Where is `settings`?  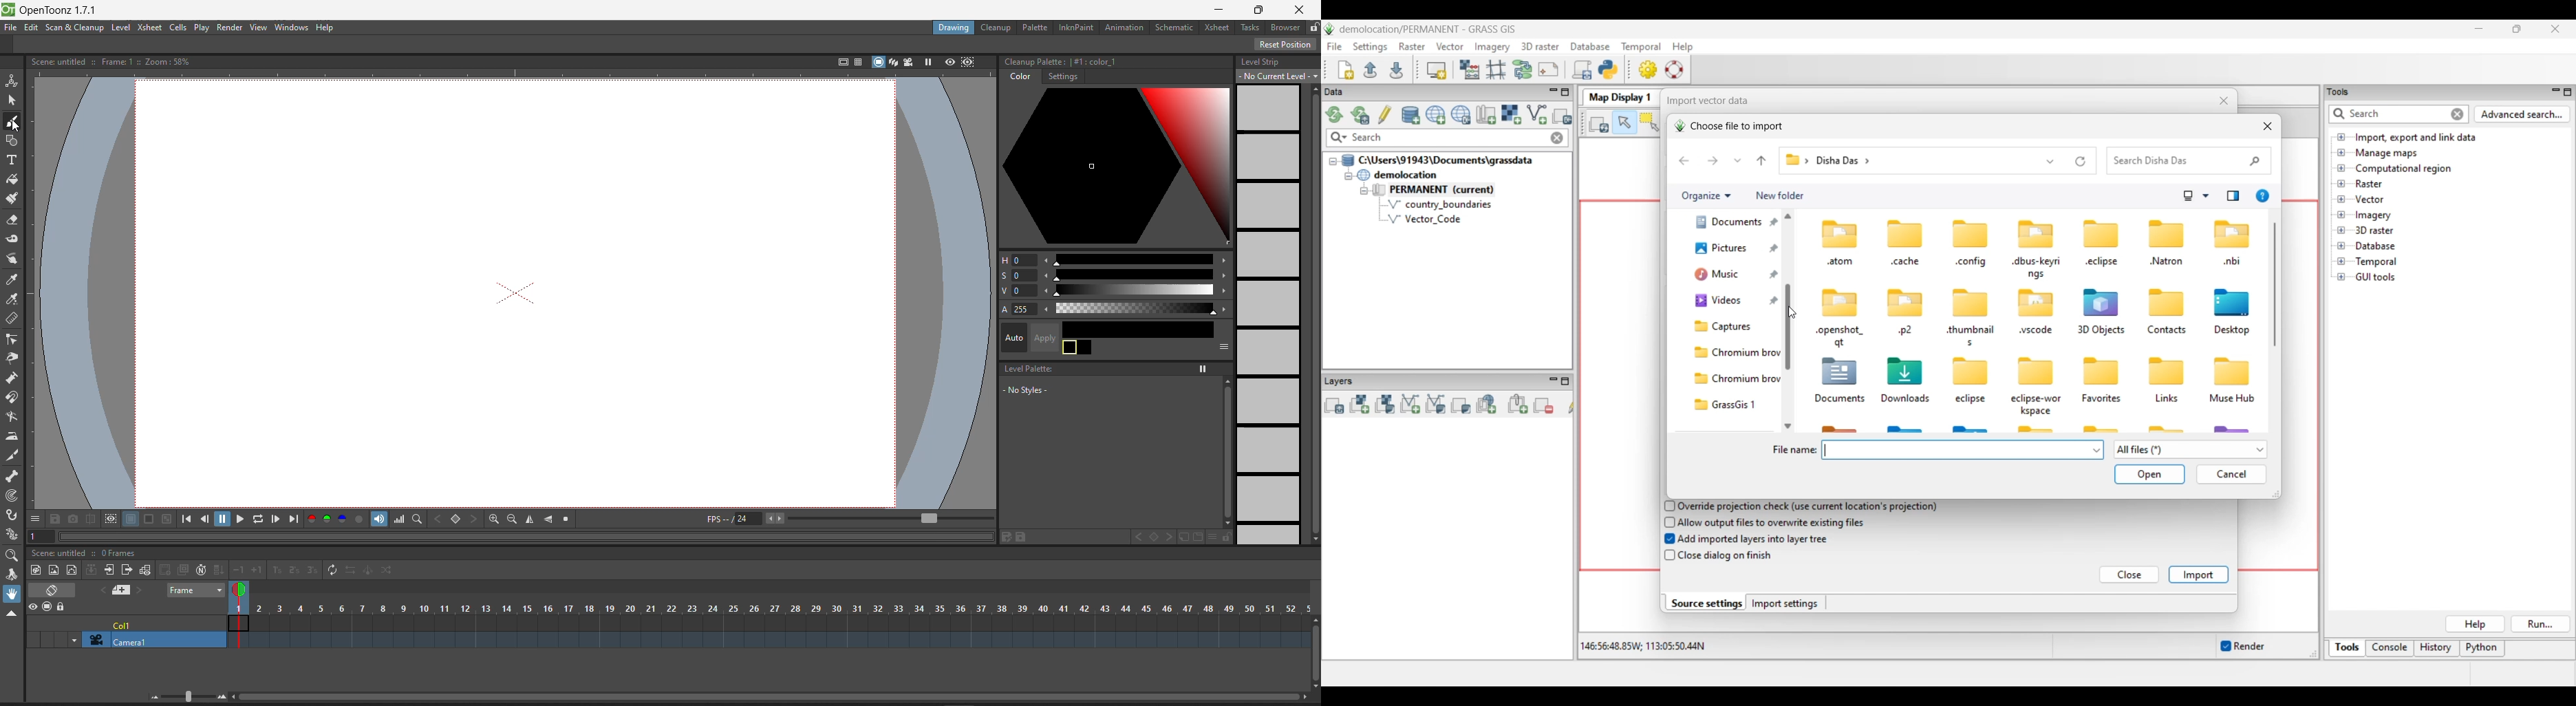
settings is located at coordinates (1061, 76).